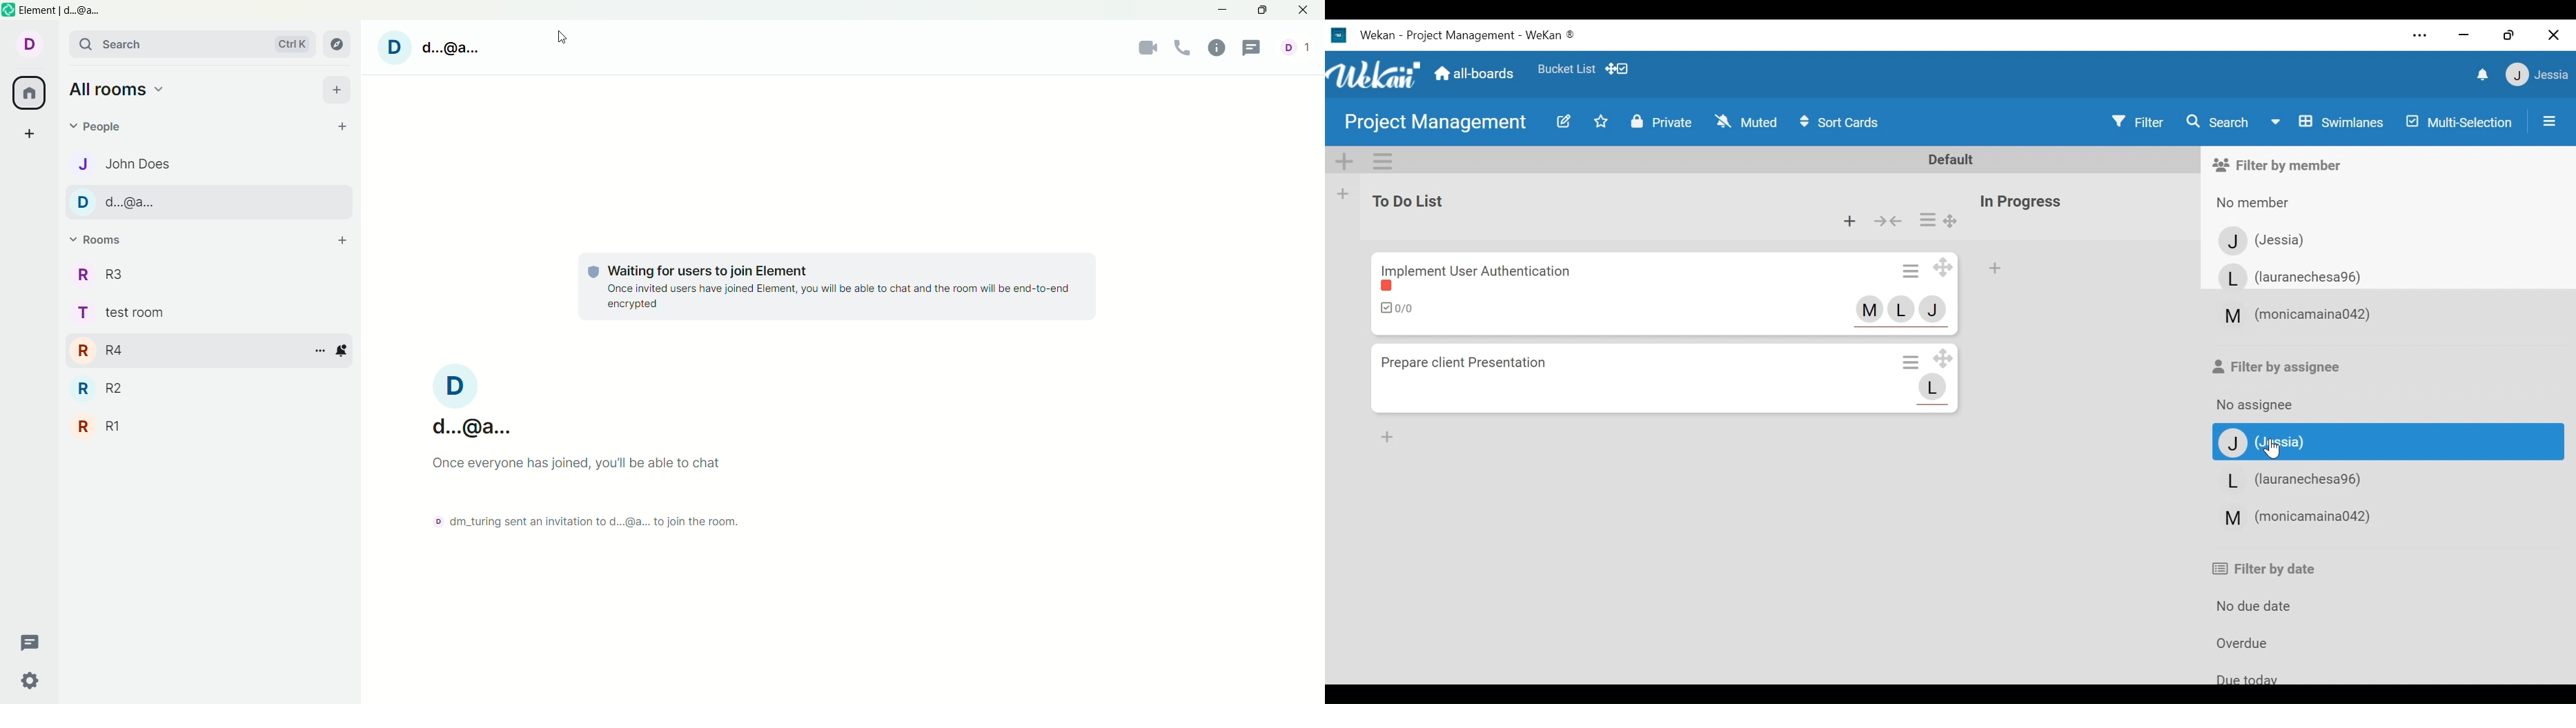 The image size is (2576, 728). Describe the element at coordinates (2419, 37) in the screenshot. I see `Settings and more` at that location.